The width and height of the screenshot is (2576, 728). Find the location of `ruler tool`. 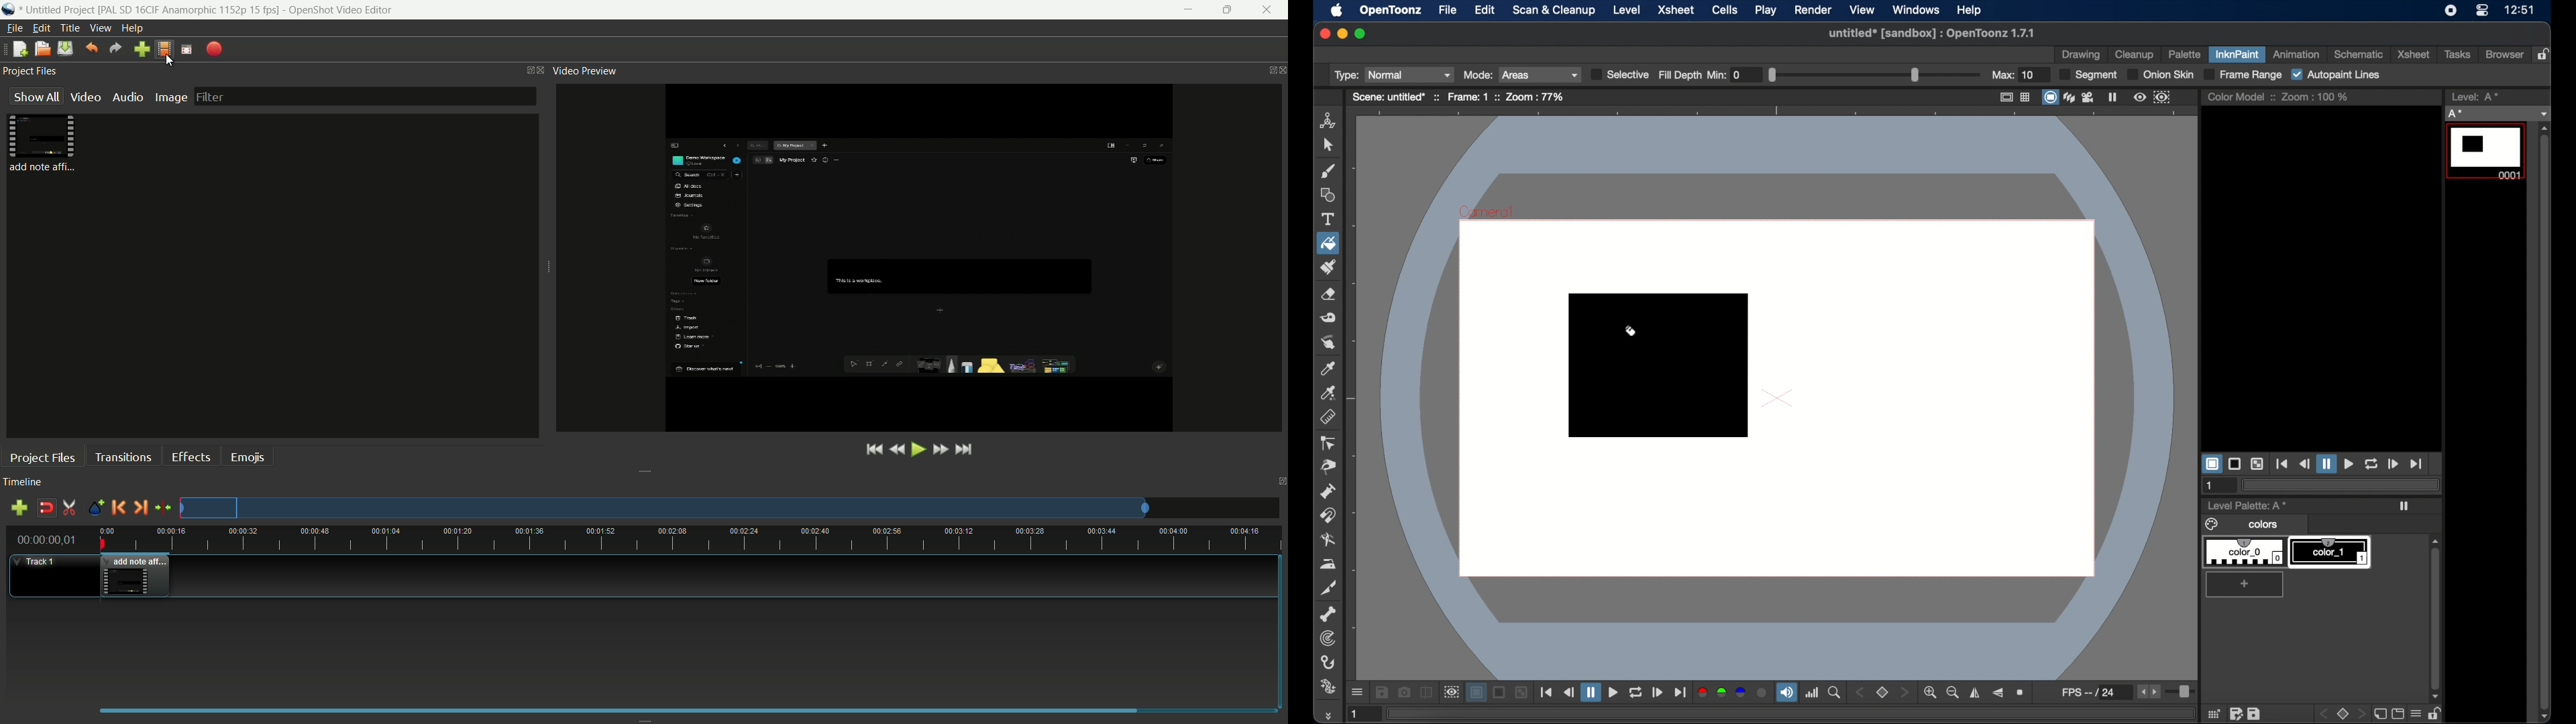

ruler tool is located at coordinates (1328, 417).